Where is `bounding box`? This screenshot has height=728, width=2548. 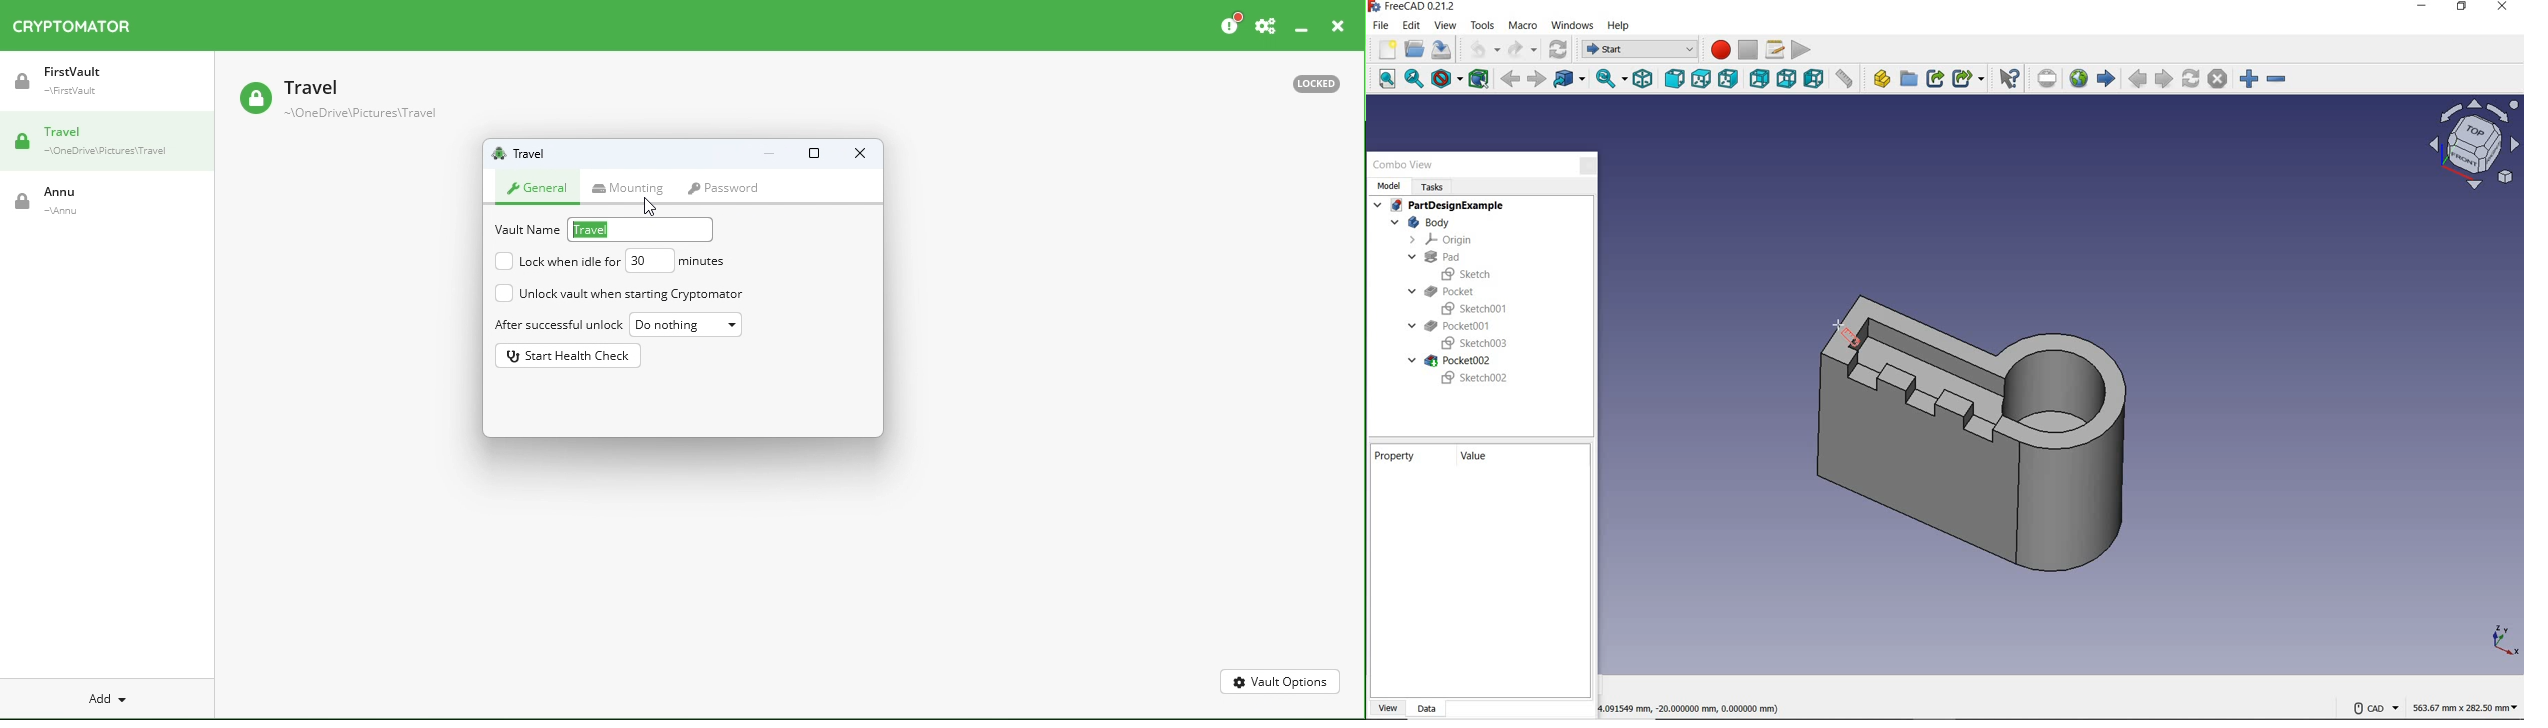
bounding box is located at coordinates (1479, 79).